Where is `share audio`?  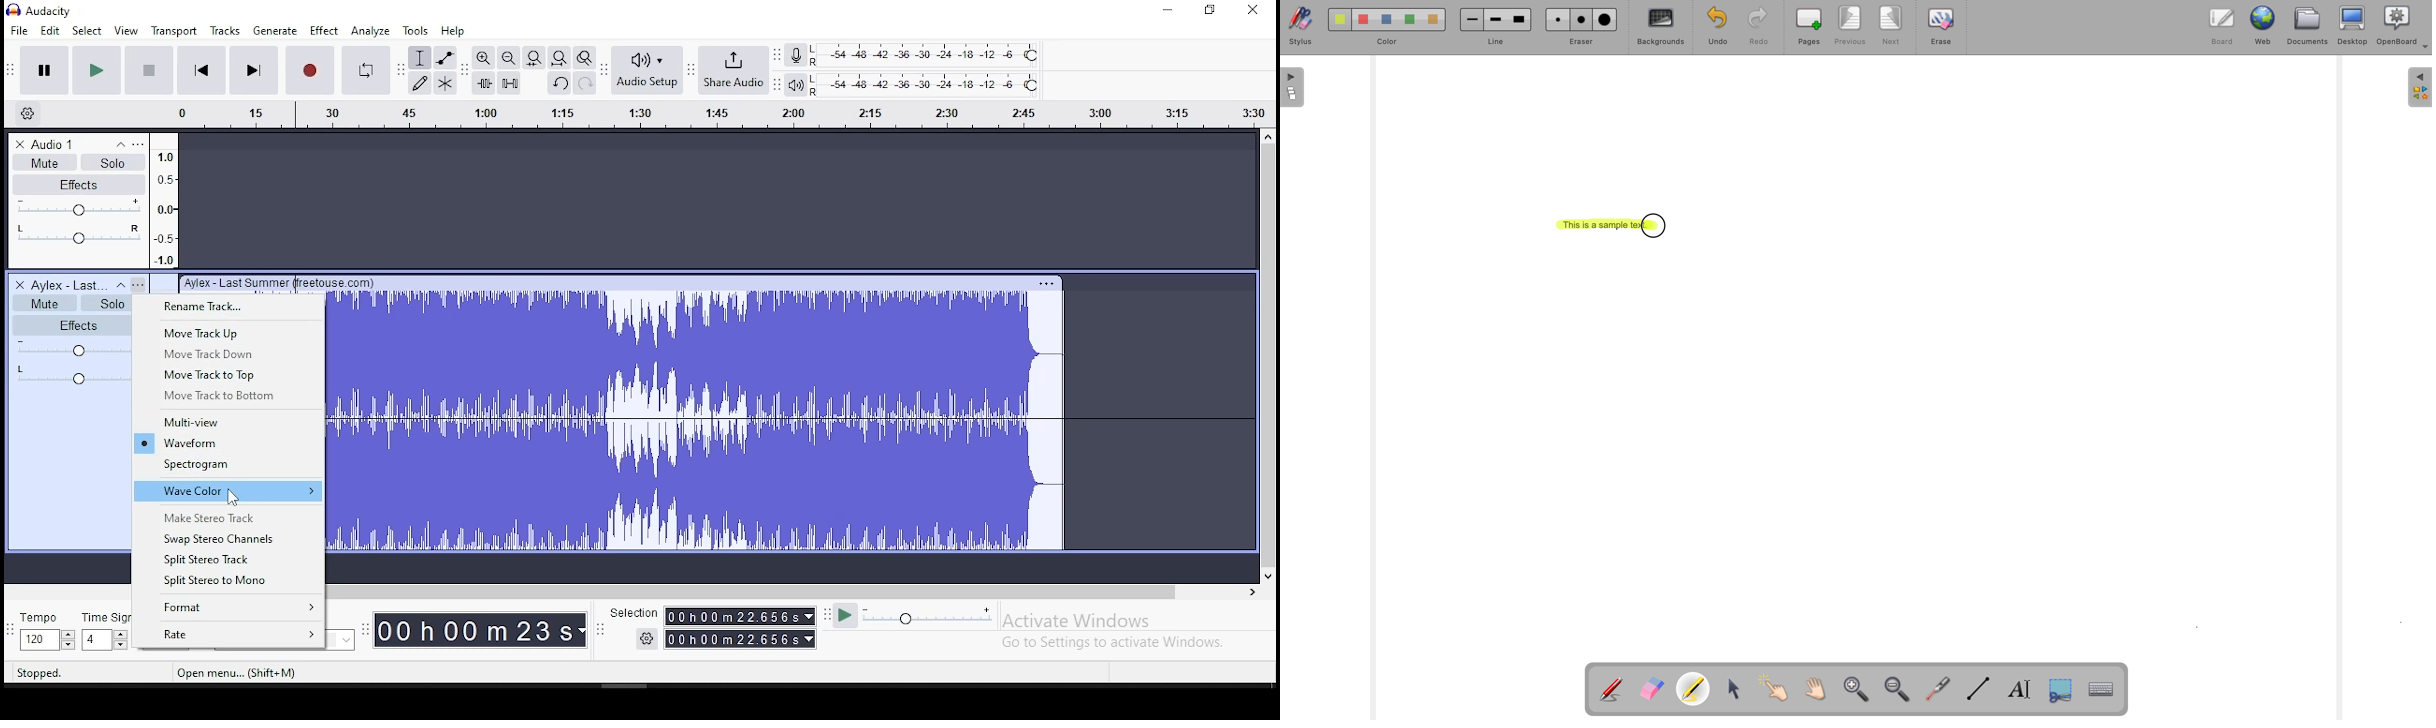 share audio is located at coordinates (733, 70).